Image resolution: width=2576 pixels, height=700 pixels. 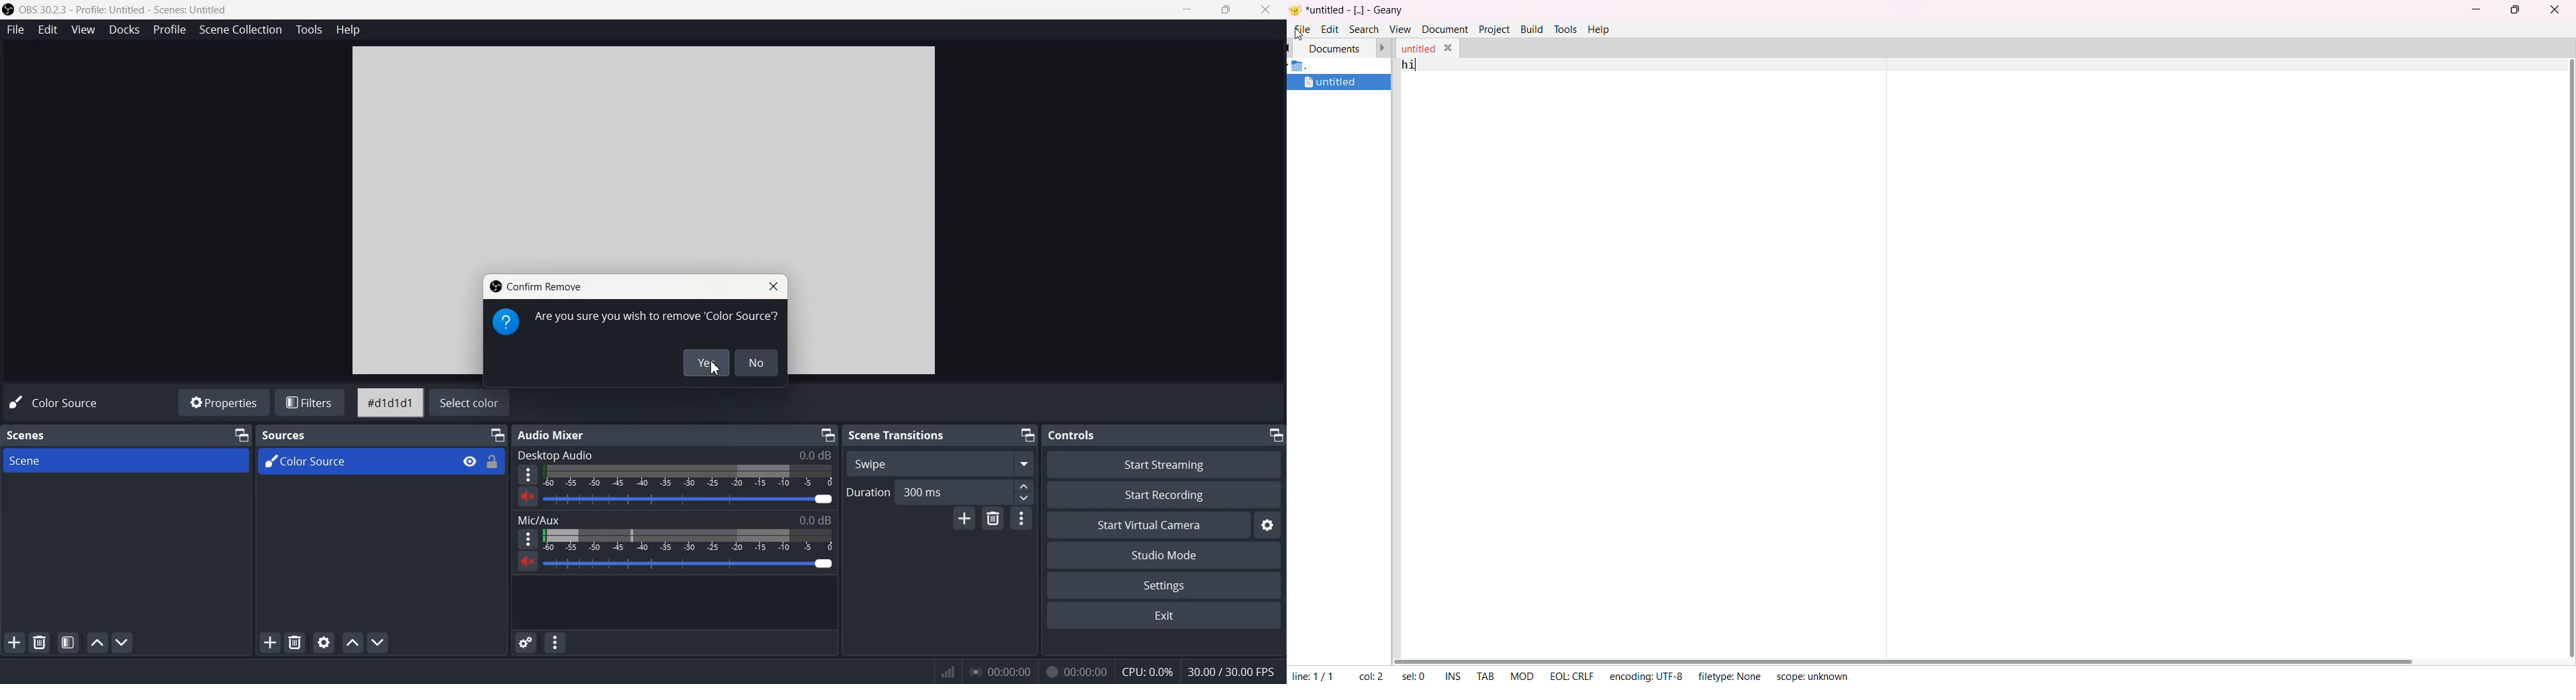 I want to click on Edit, so click(x=48, y=30).